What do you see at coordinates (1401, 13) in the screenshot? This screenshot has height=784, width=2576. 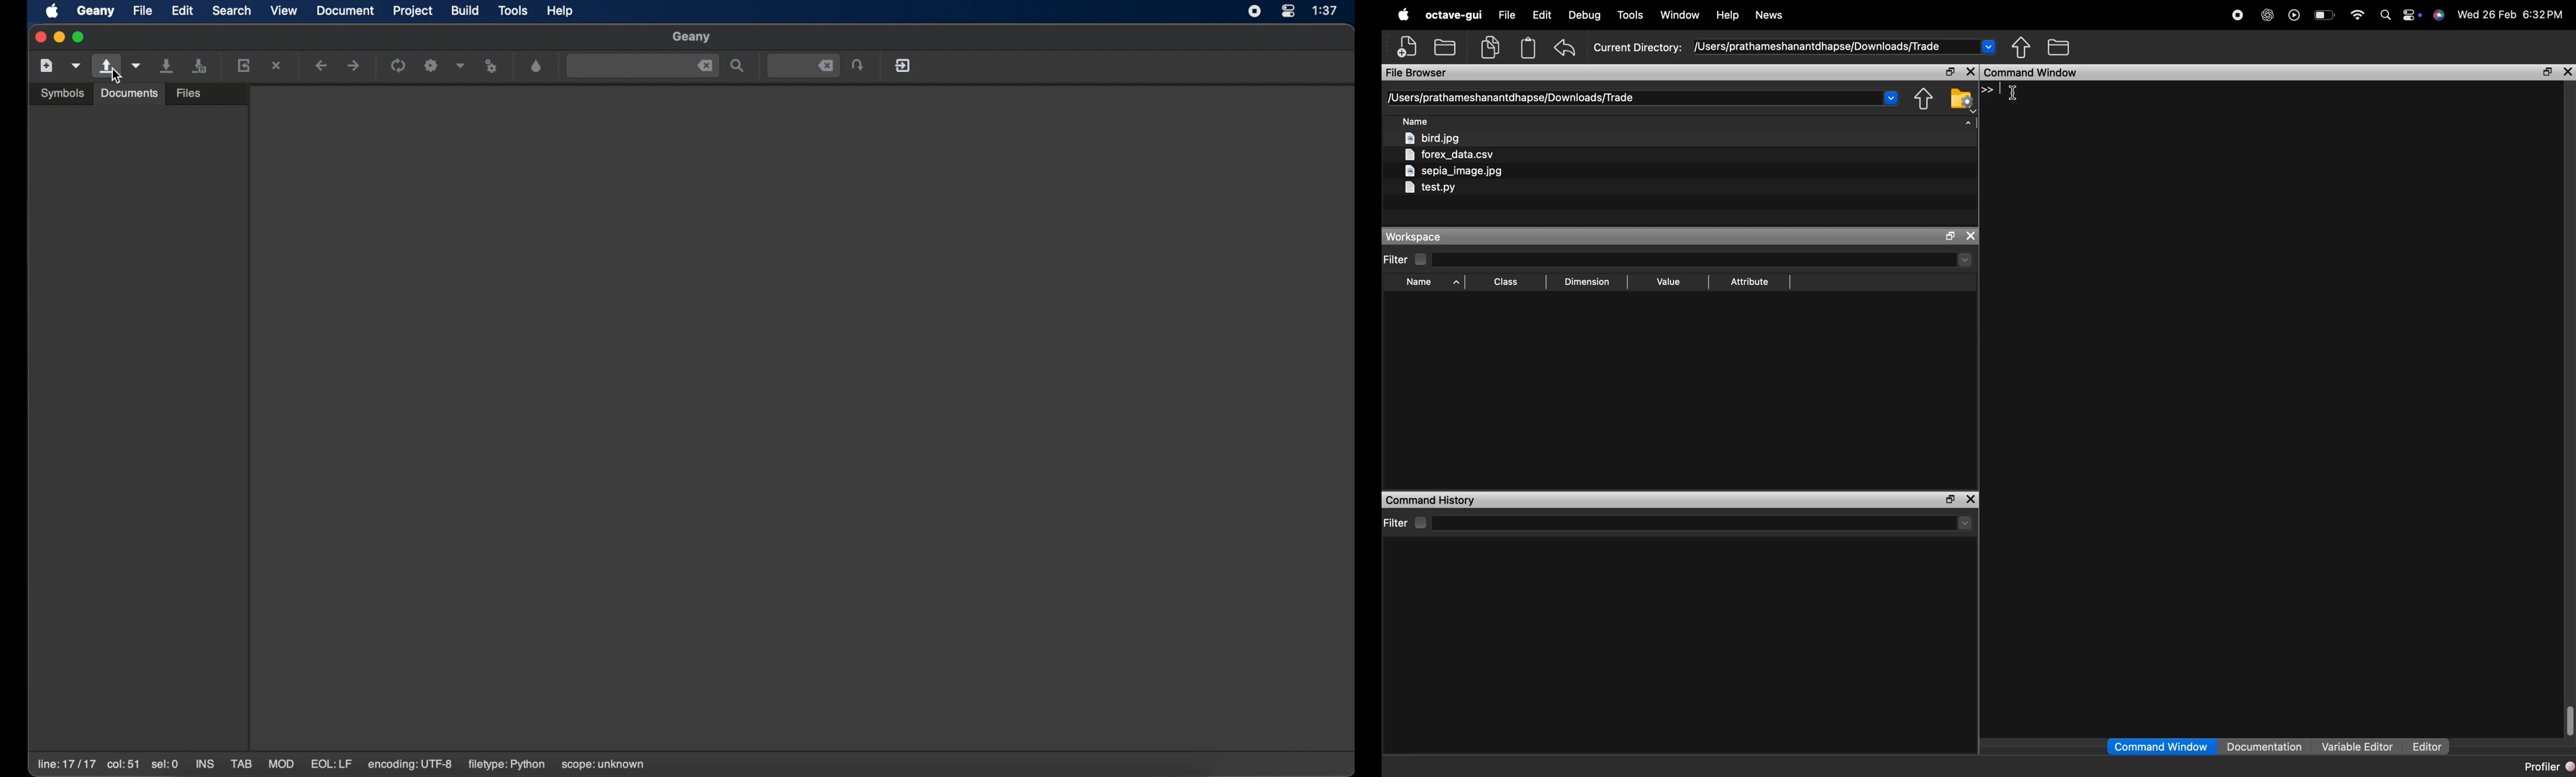 I see `apple logo` at bounding box center [1401, 13].